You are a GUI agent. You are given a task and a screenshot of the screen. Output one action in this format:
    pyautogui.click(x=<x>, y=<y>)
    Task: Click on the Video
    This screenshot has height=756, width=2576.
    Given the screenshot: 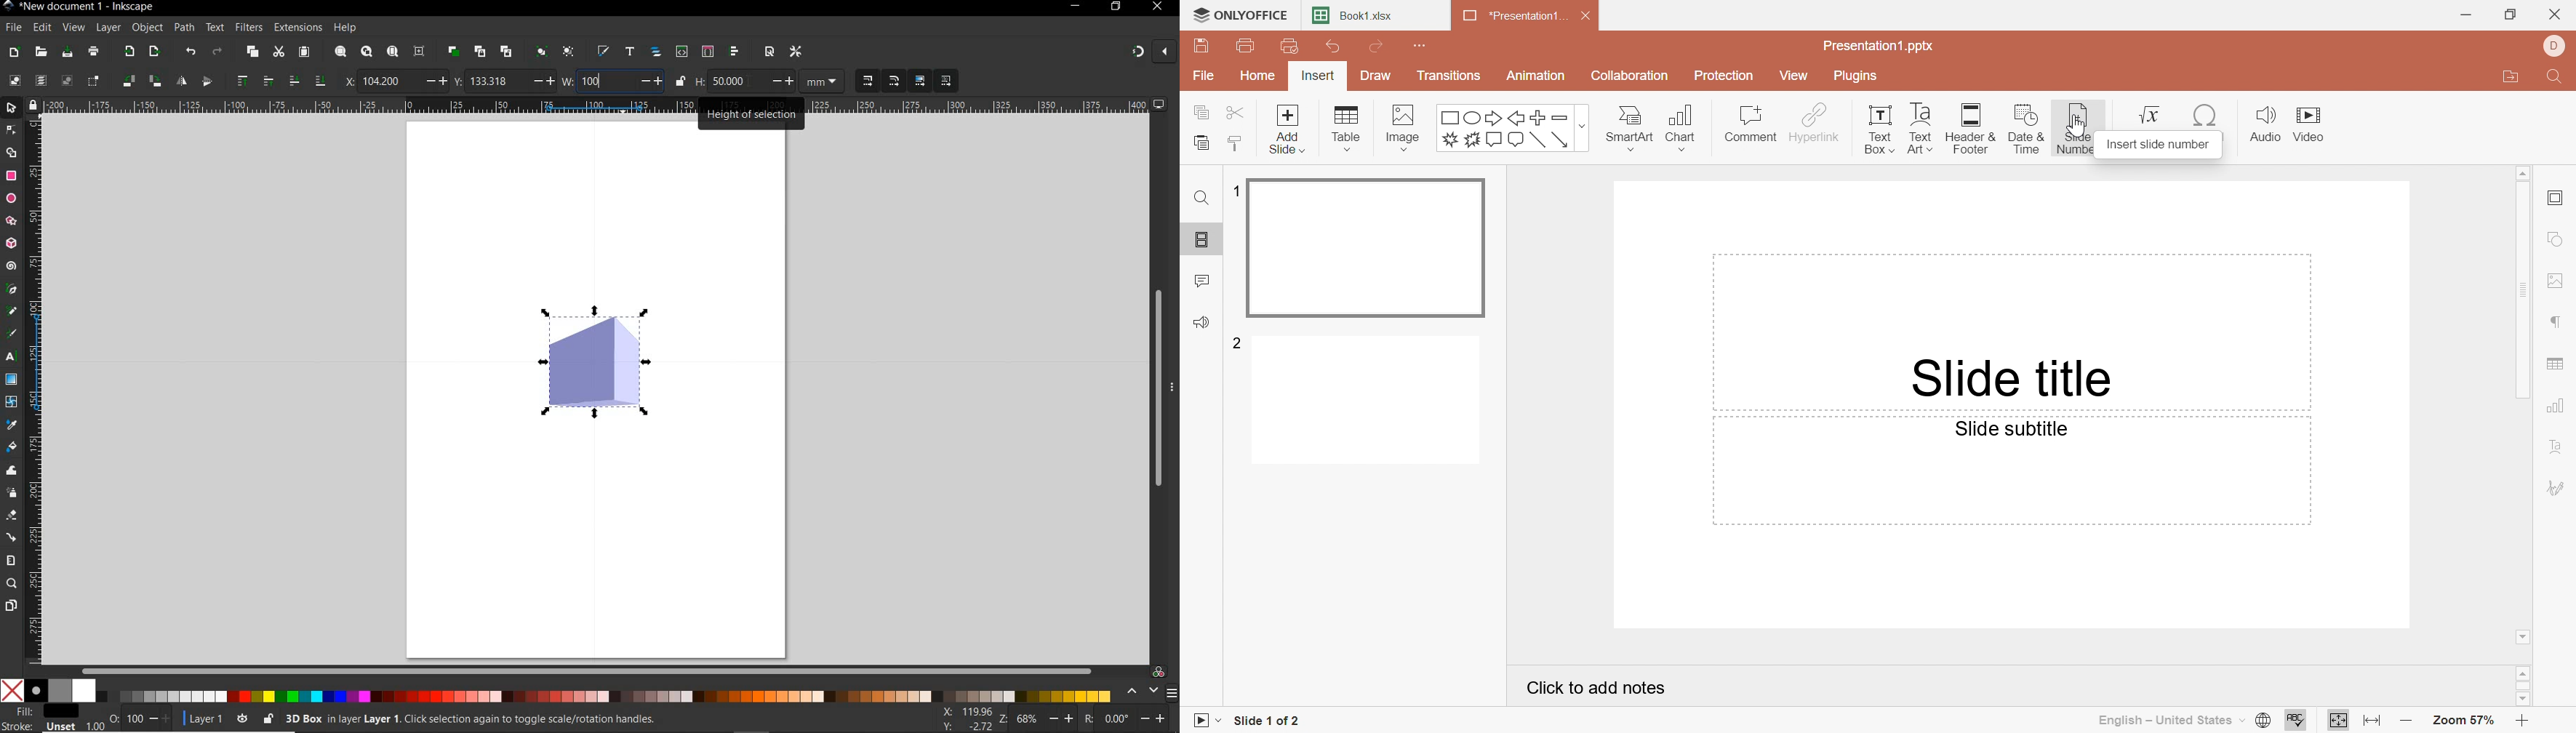 What is the action you would take?
    pyautogui.click(x=2315, y=127)
    